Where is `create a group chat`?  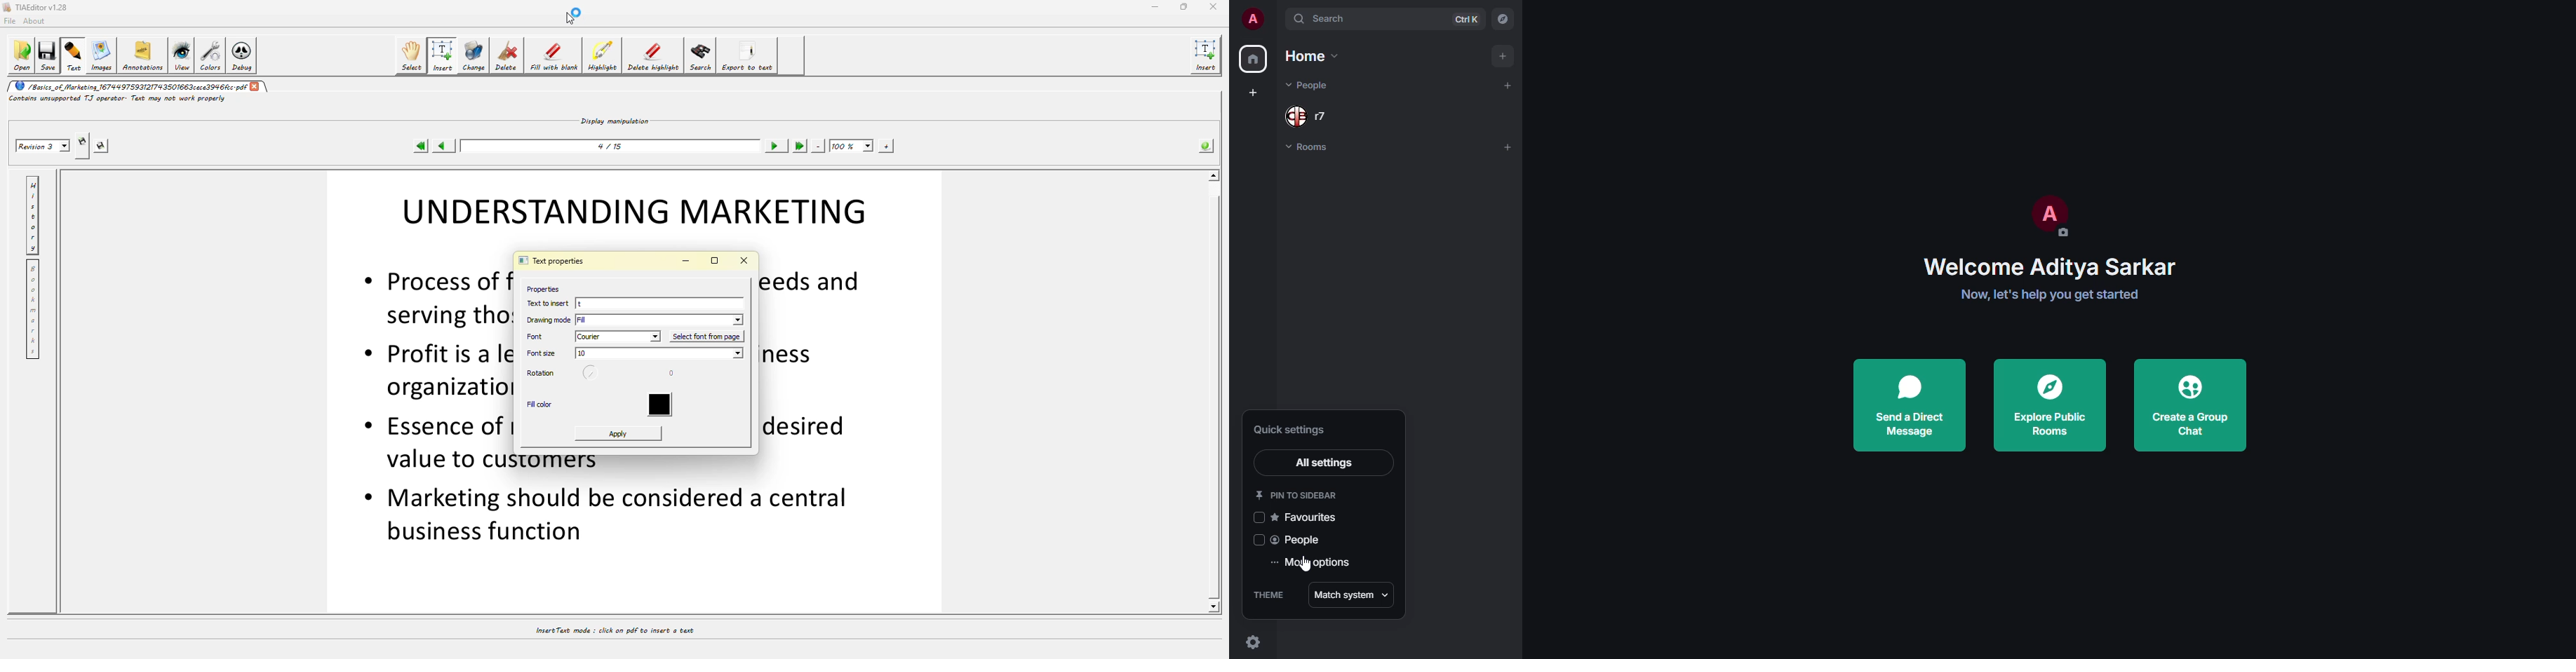
create a group chat is located at coordinates (2194, 404).